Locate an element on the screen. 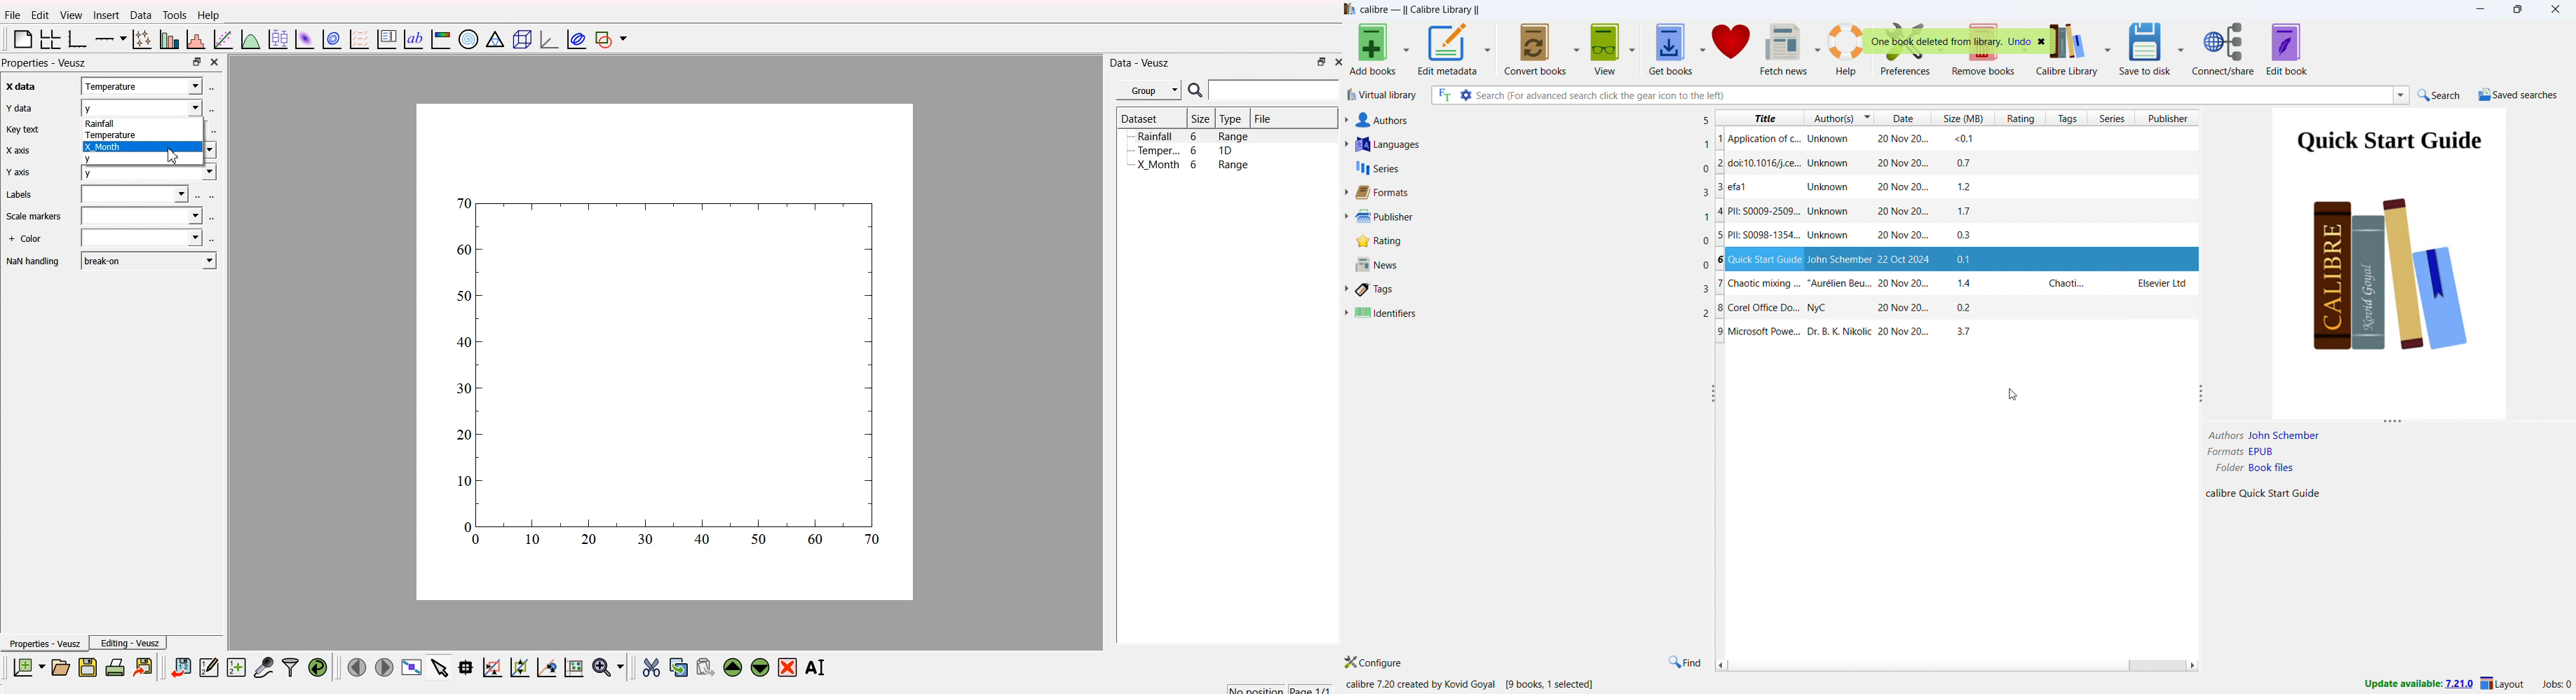 This screenshot has width=2576, height=700. get books is located at coordinates (1670, 48).